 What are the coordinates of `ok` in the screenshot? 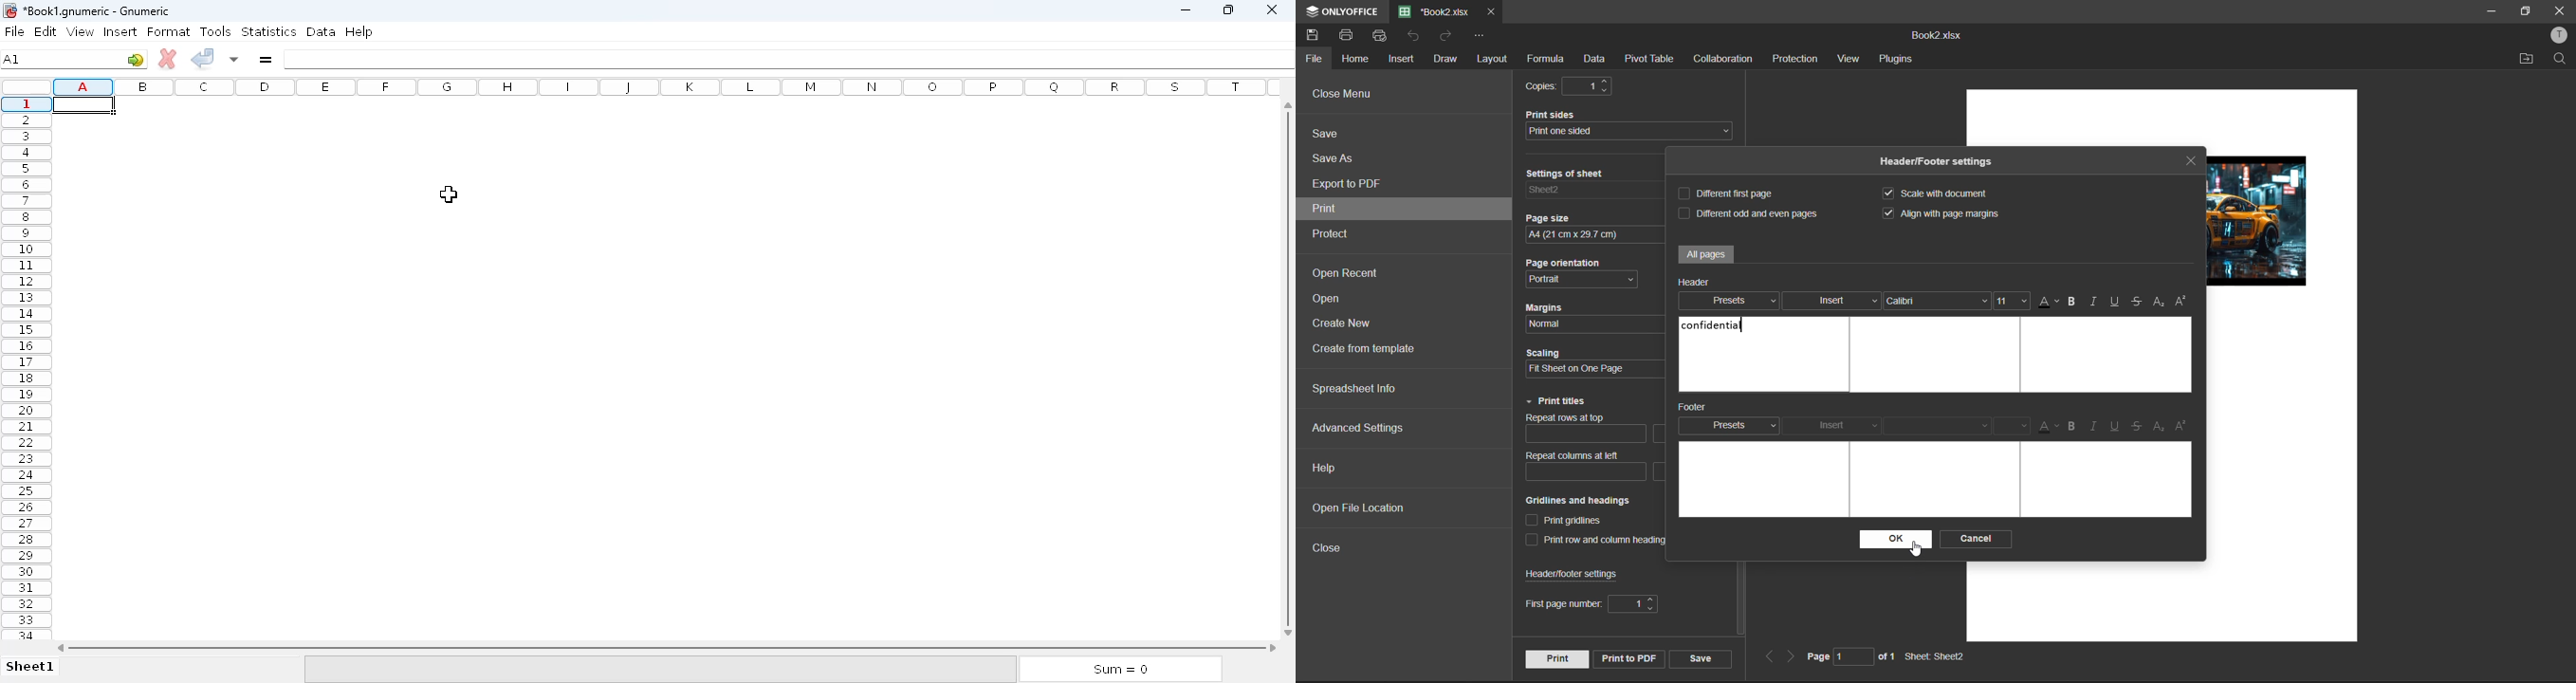 It's located at (1892, 540).